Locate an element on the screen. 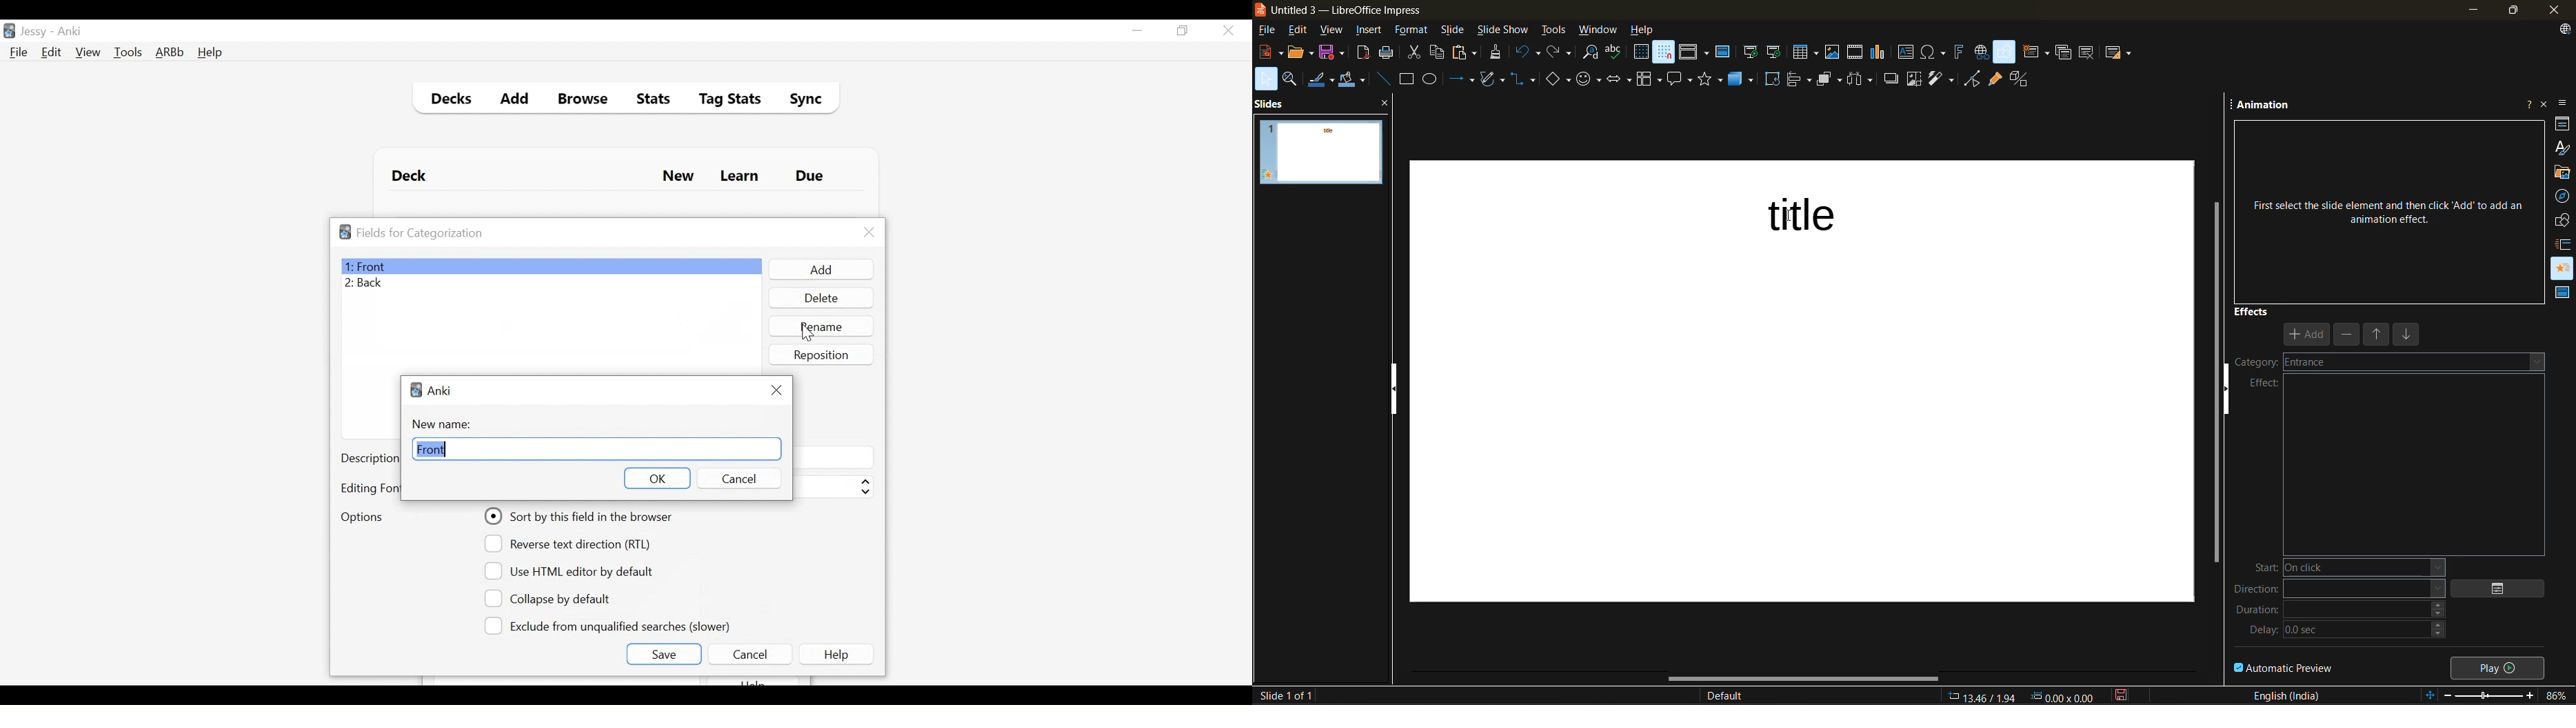  Application logo is located at coordinates (345, 232).